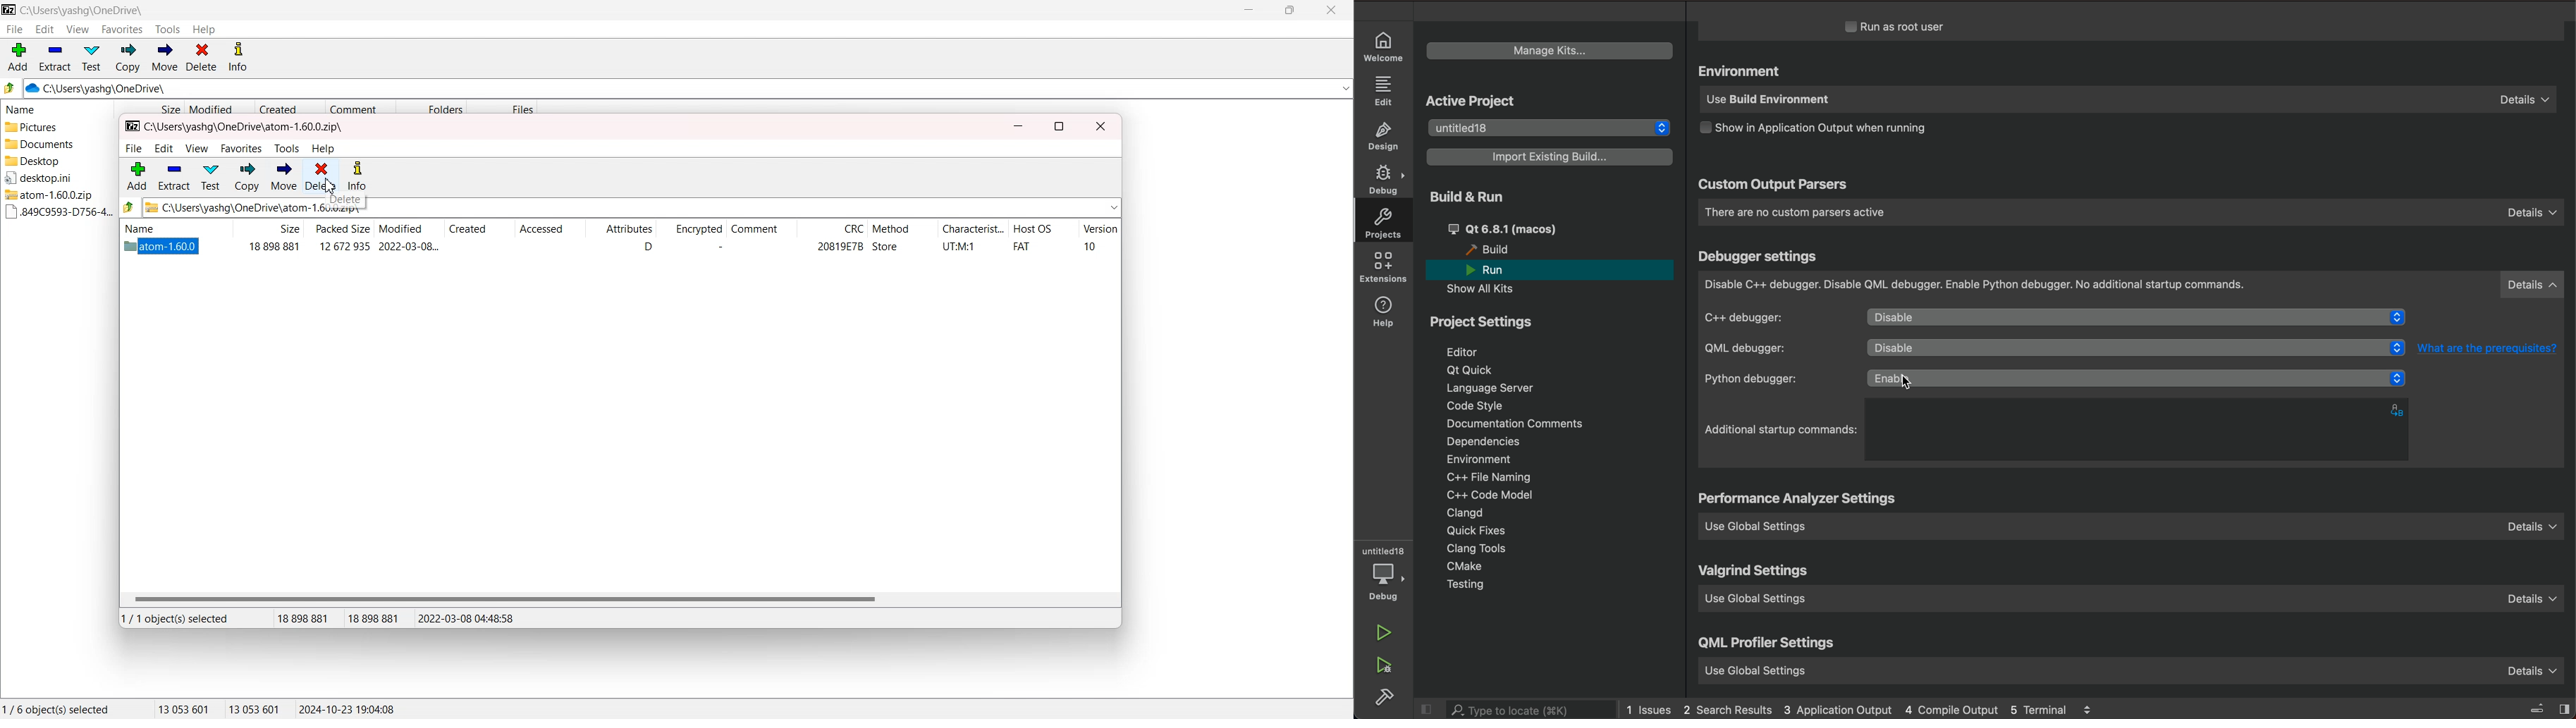 The height and width of the screenshot is (728, 2576). What do you see at coordinates (620, 230) in the screenshot?
I see `Attributes` at bounding box center [620, 230].